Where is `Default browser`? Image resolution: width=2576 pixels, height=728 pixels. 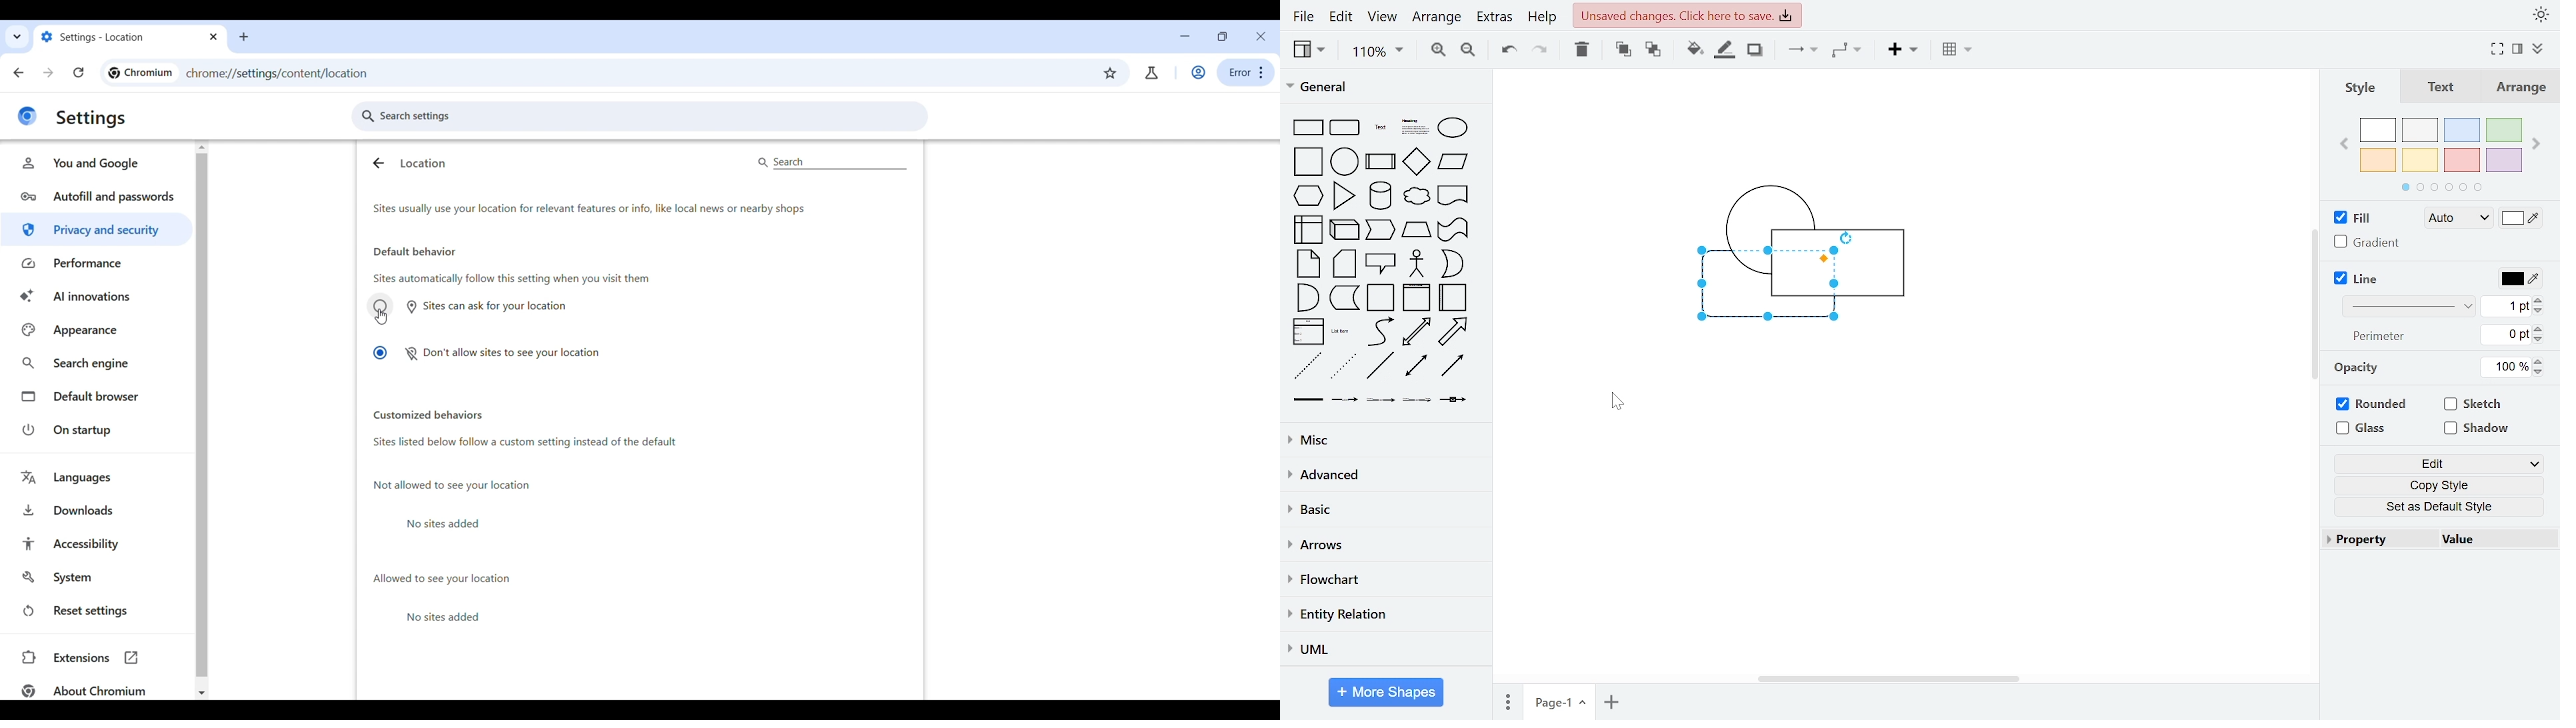 Default browser is located at coordinates (95, 396).